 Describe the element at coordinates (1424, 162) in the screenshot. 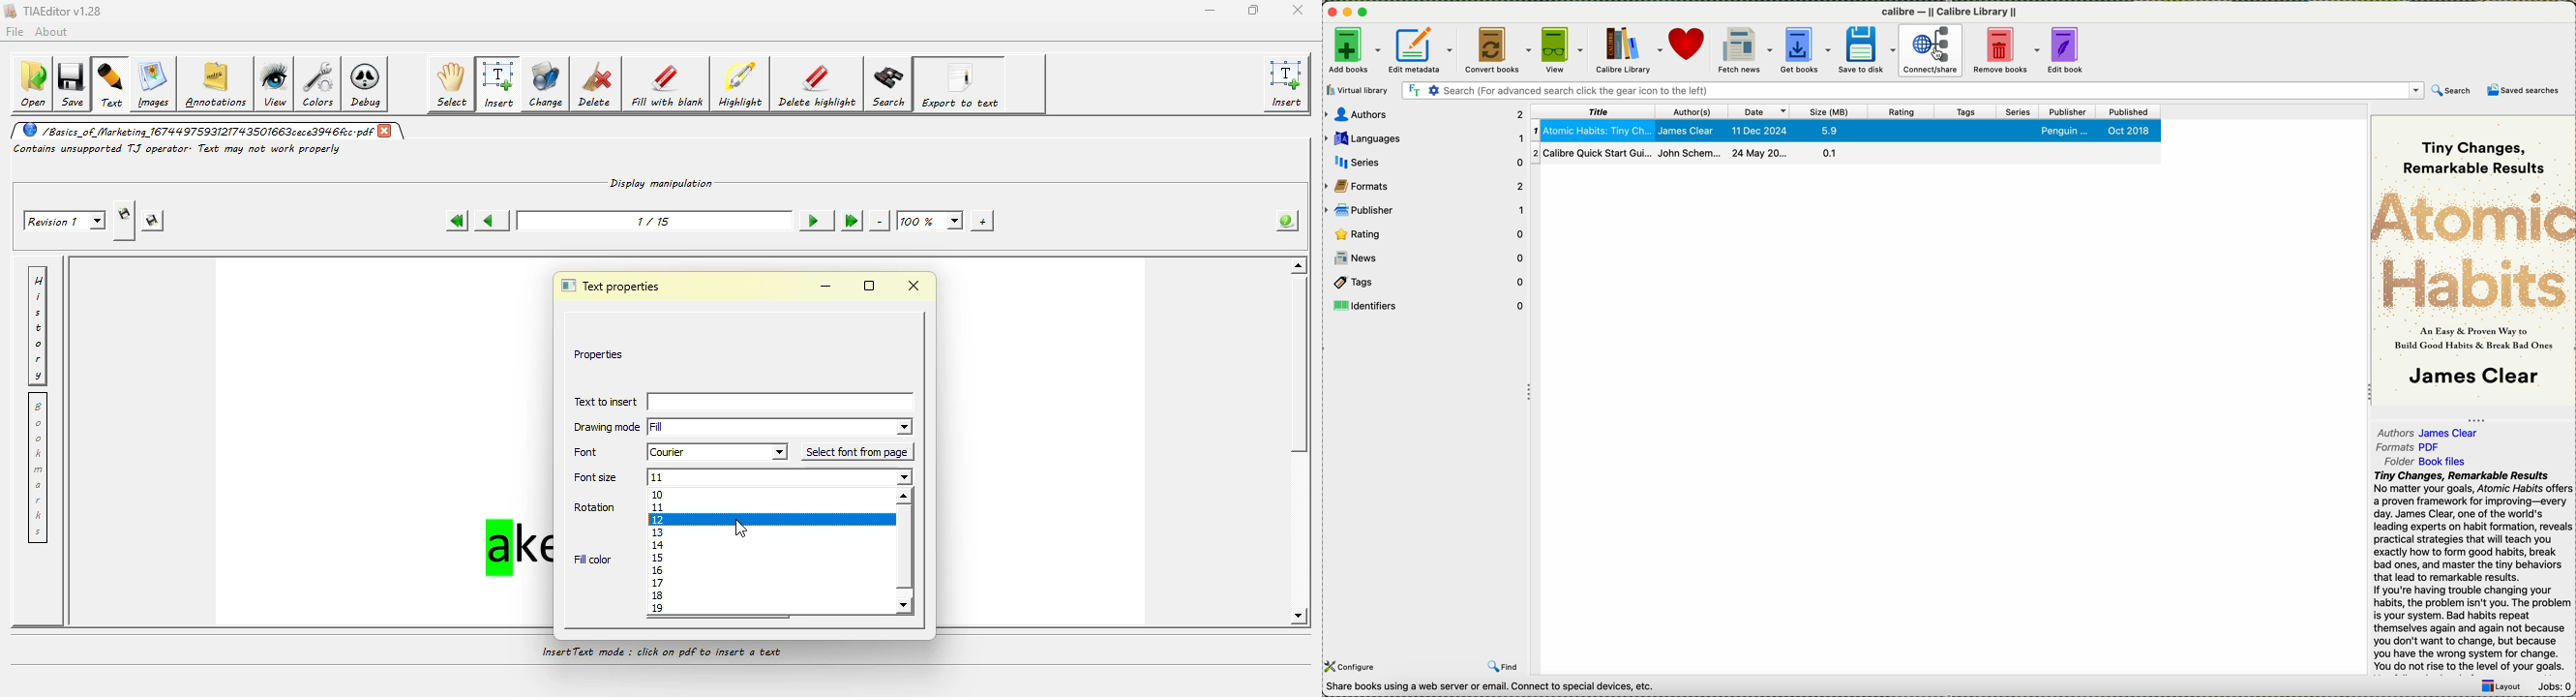

I see `series` at that location.